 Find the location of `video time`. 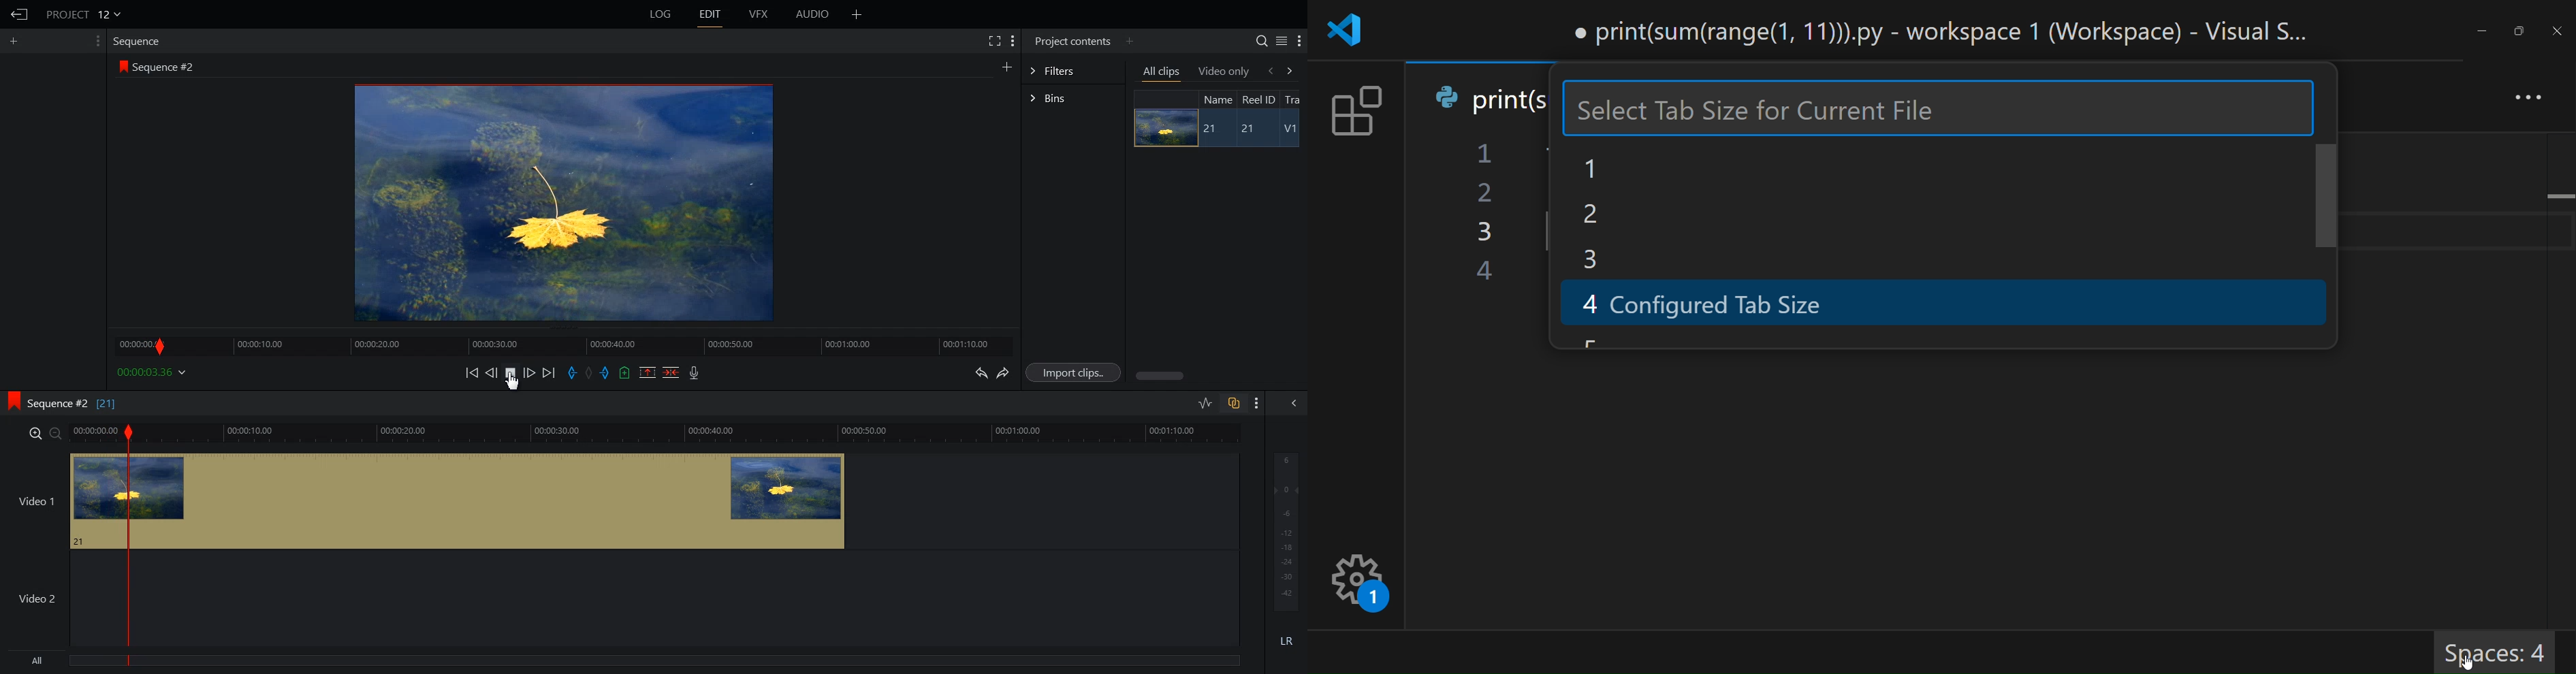

video time is located at coordinates (658, 432).